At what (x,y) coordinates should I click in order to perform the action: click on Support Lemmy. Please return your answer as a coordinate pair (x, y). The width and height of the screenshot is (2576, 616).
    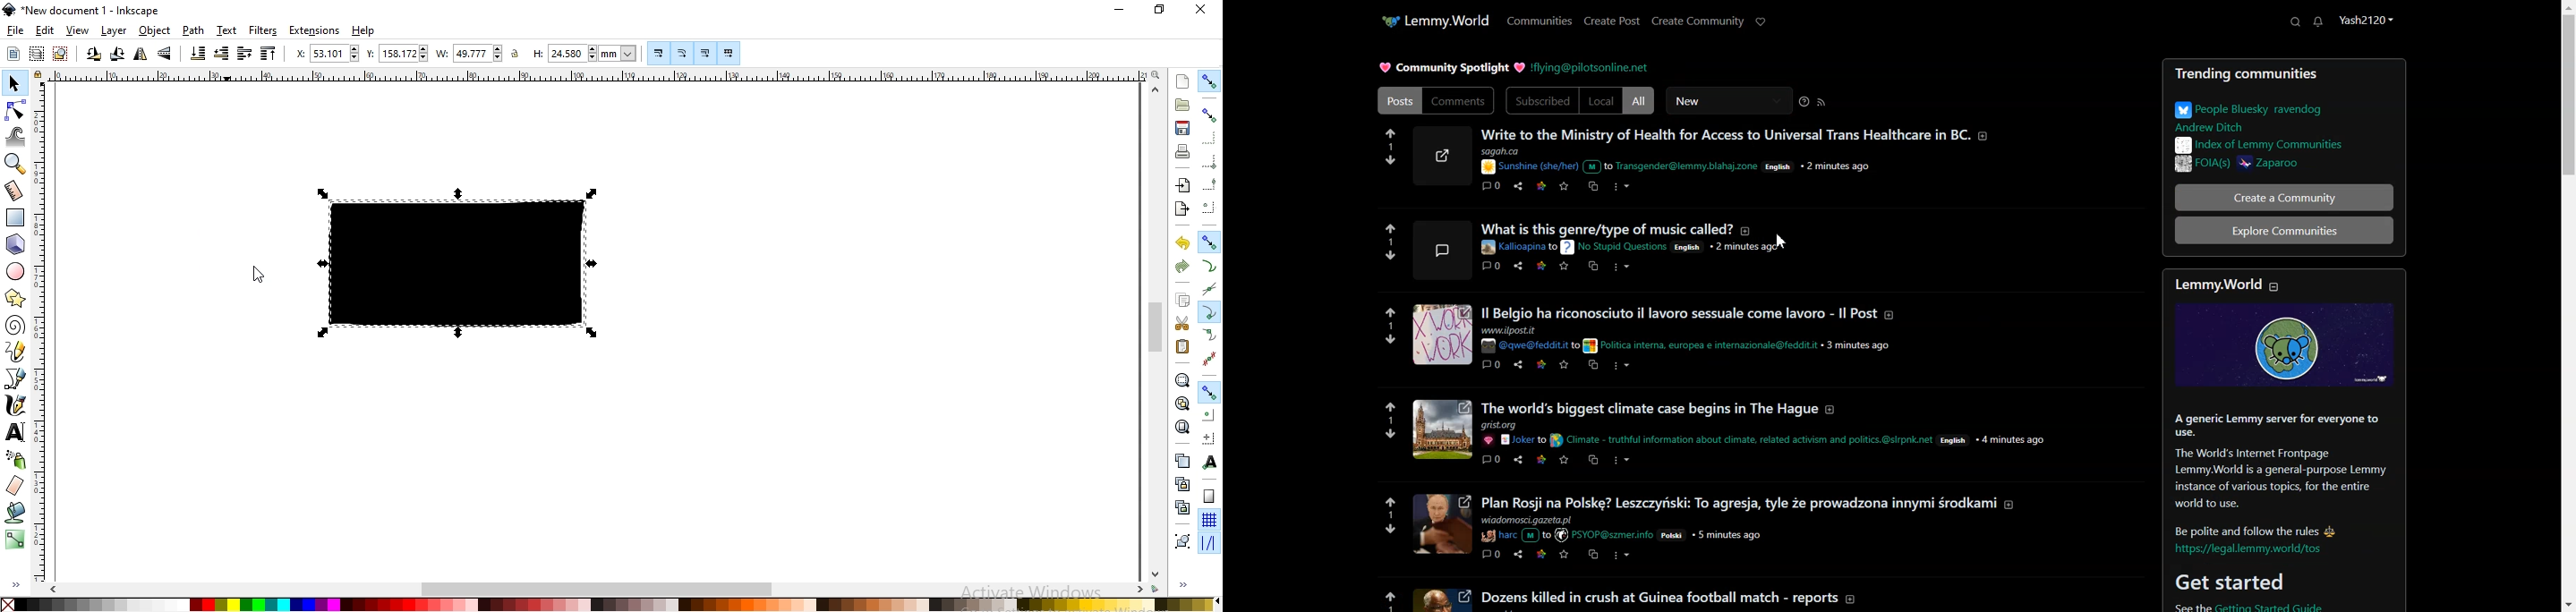
    Looking at the image, I should click on (1760, 23).